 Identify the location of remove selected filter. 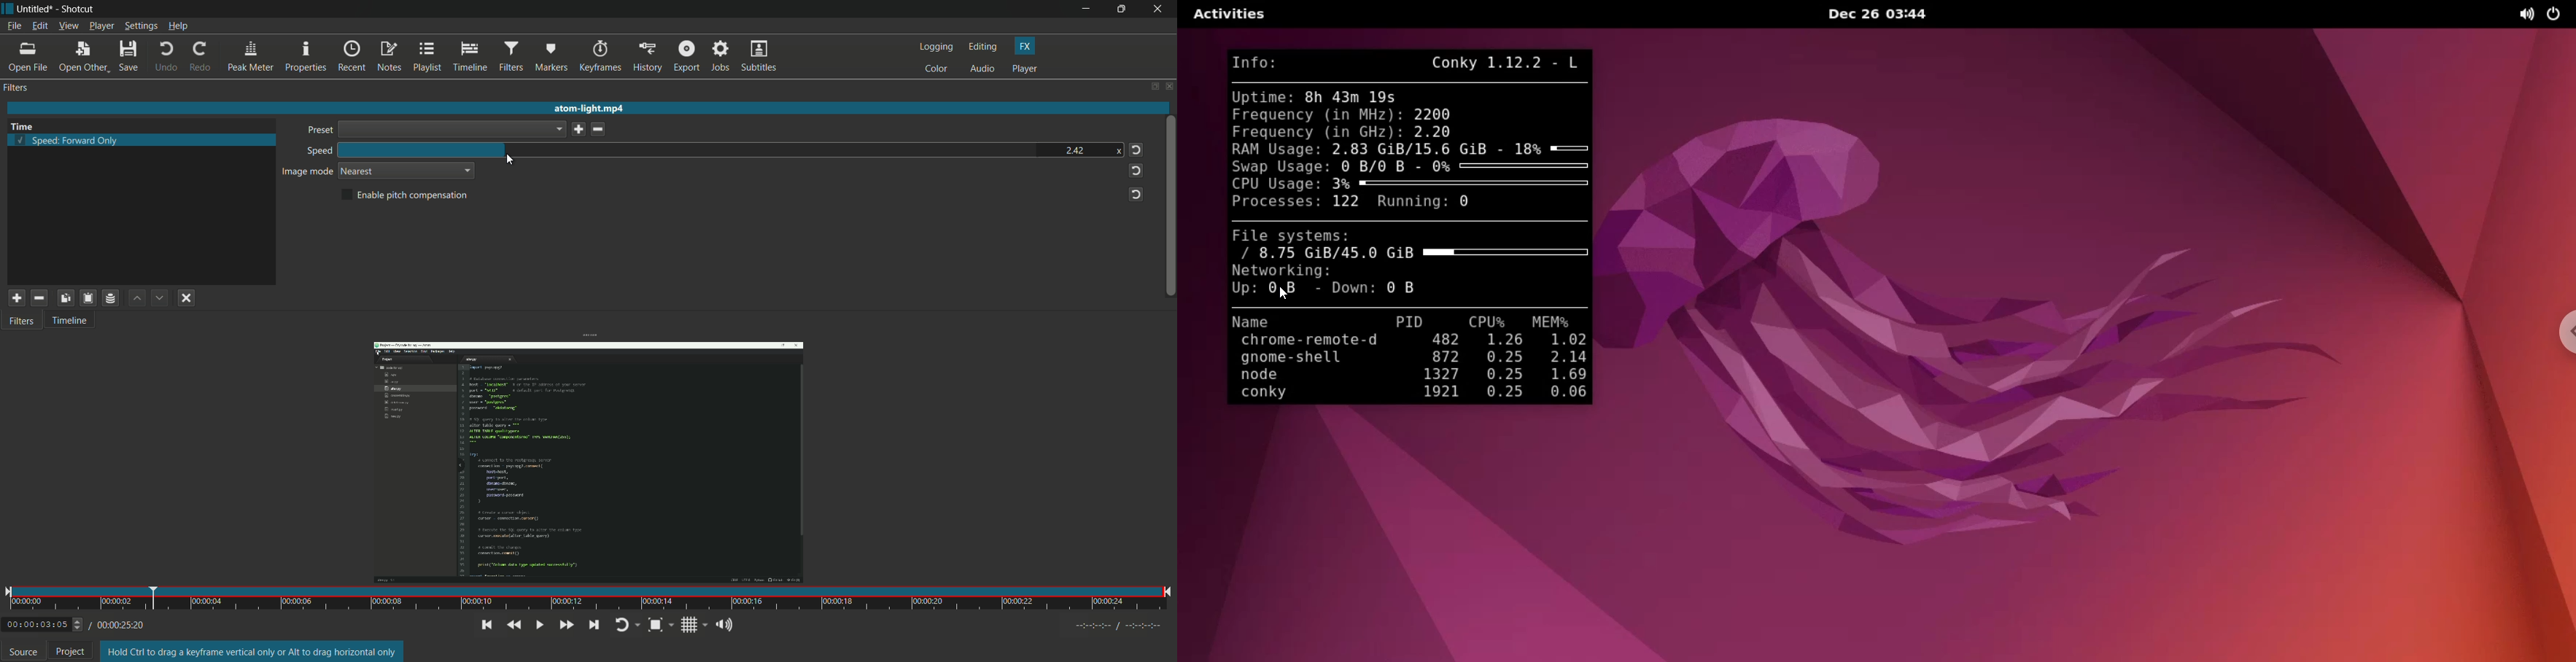
(39, 298).